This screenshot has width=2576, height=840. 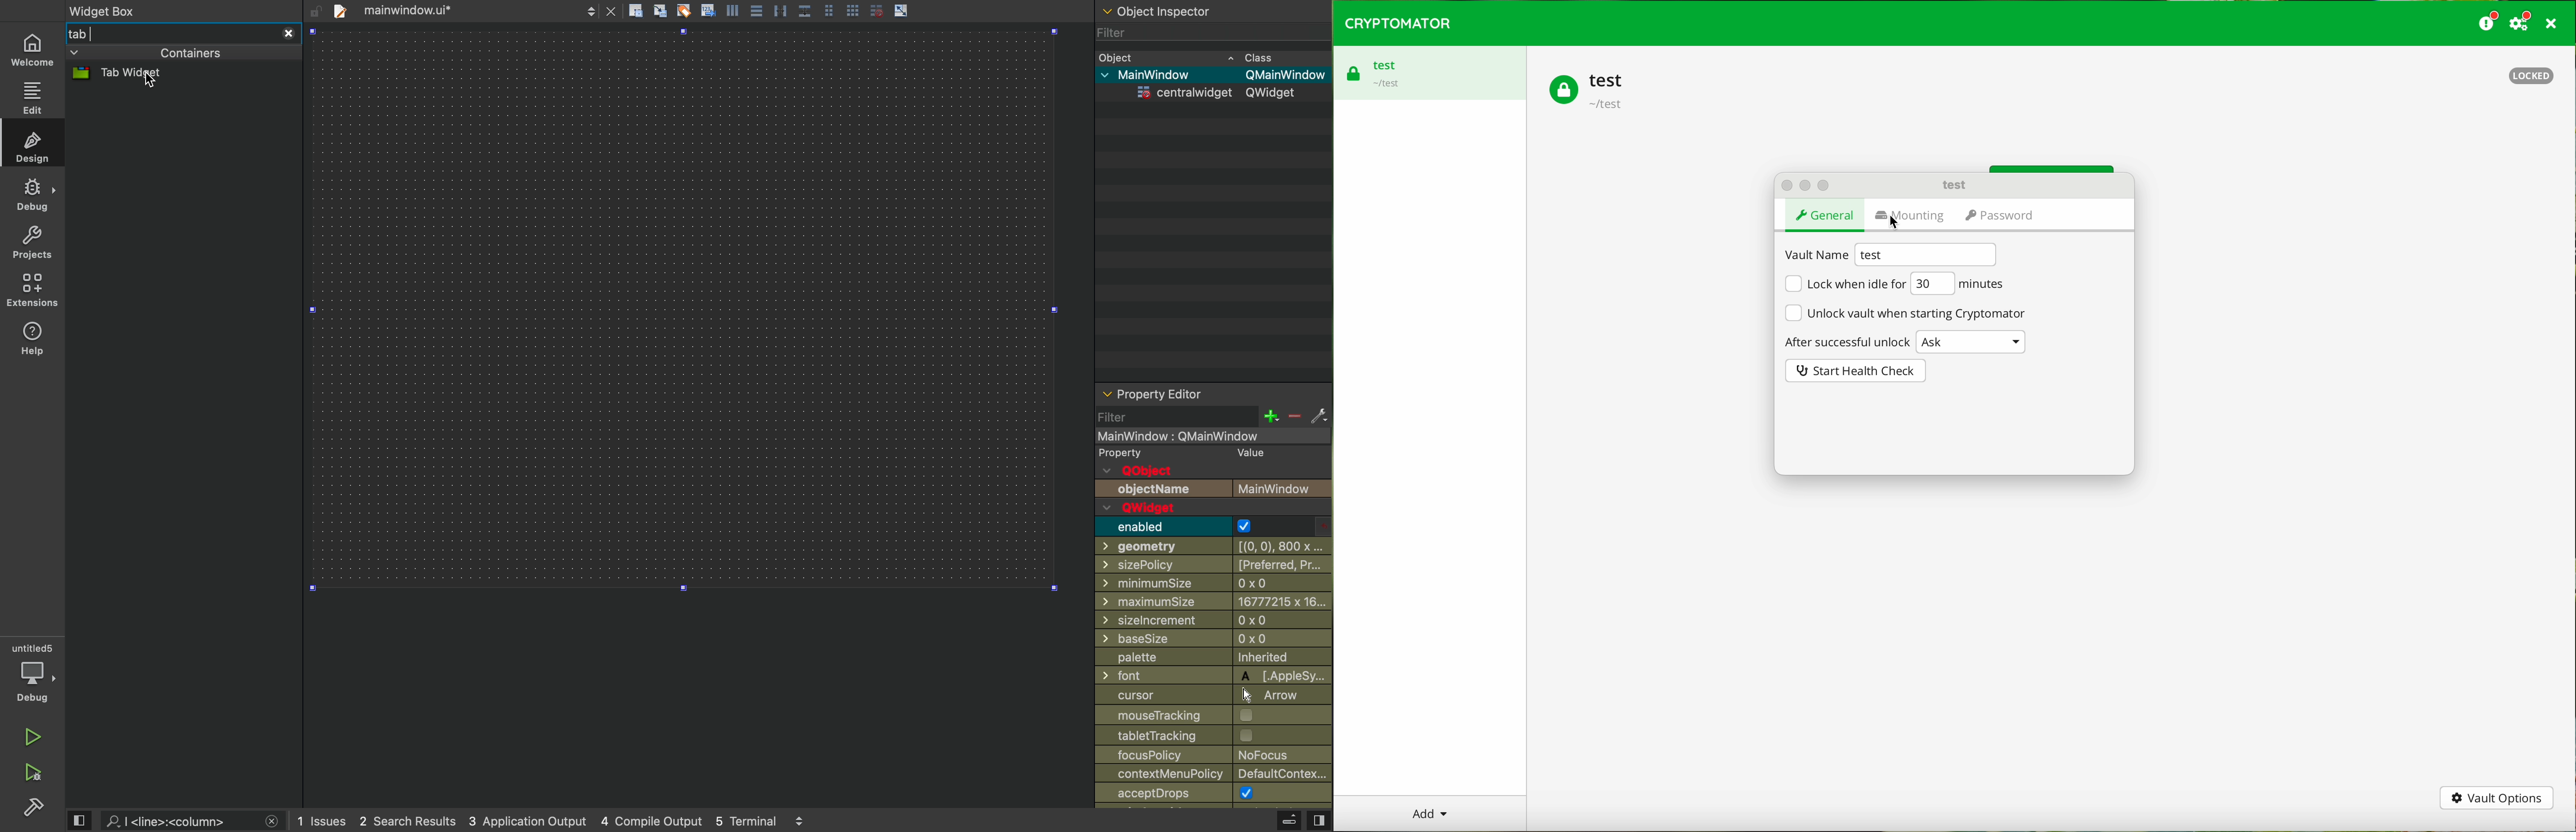 I want to click on Design area, so click(x=686, y=309).